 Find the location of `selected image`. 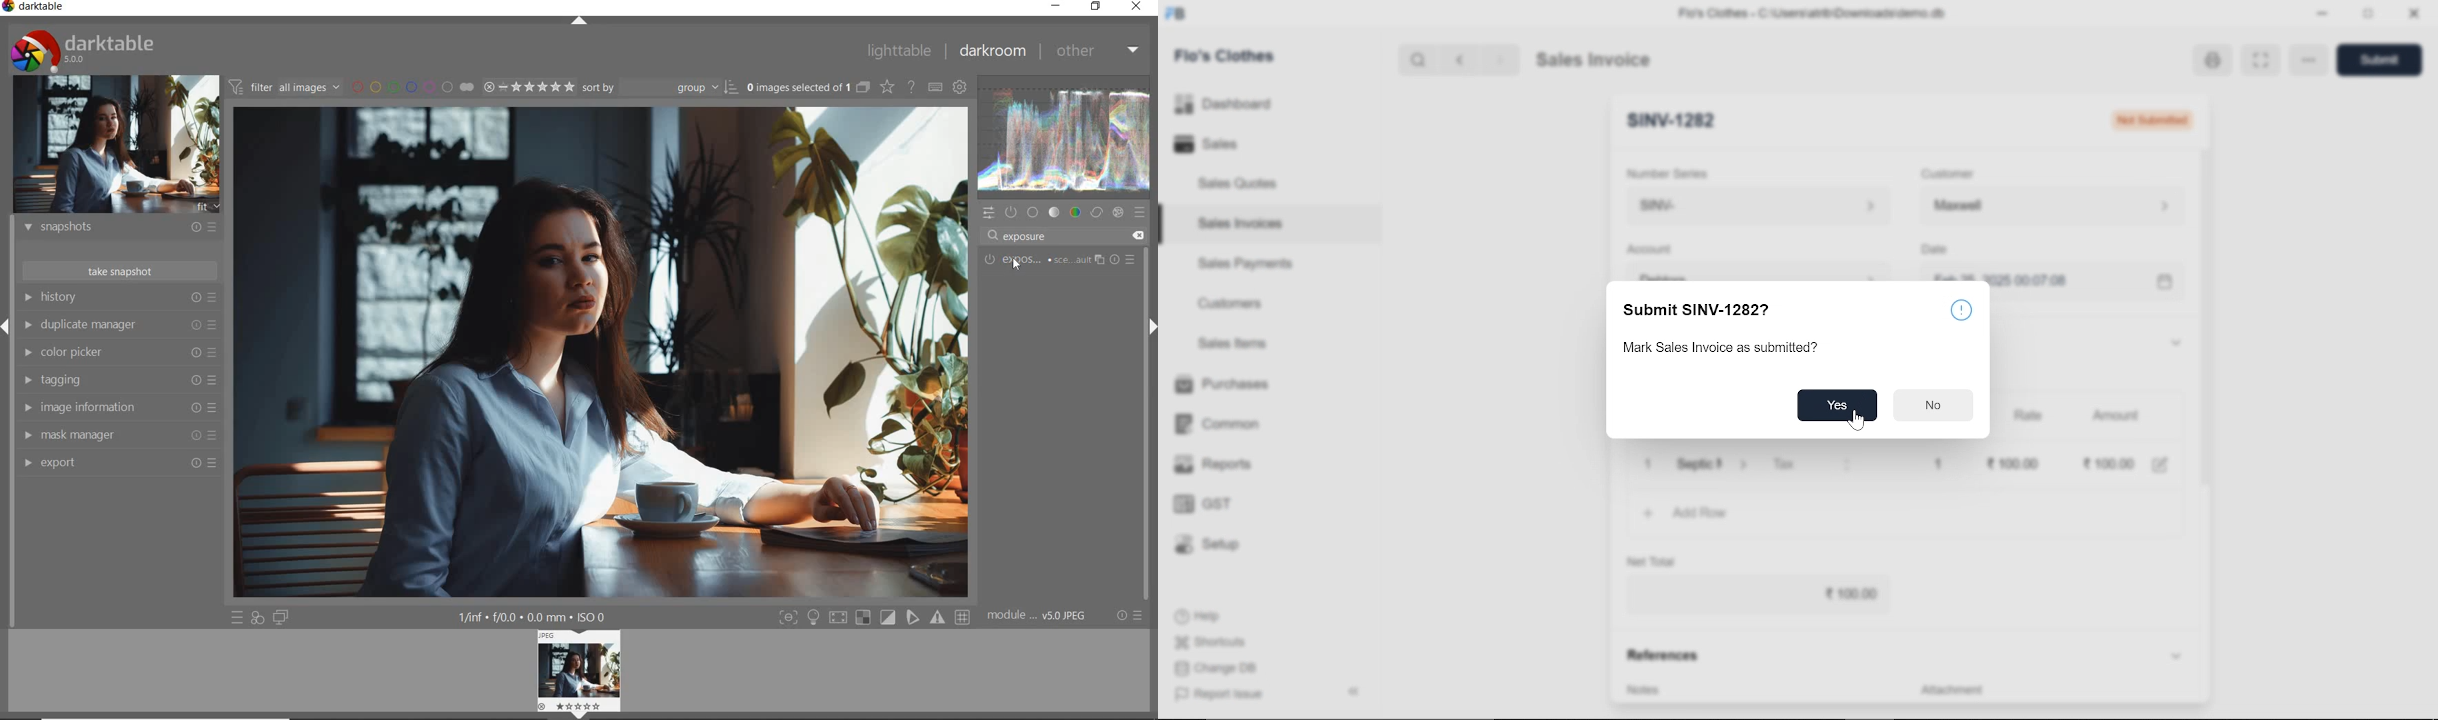

selected image is located at coordinates (601, 349).